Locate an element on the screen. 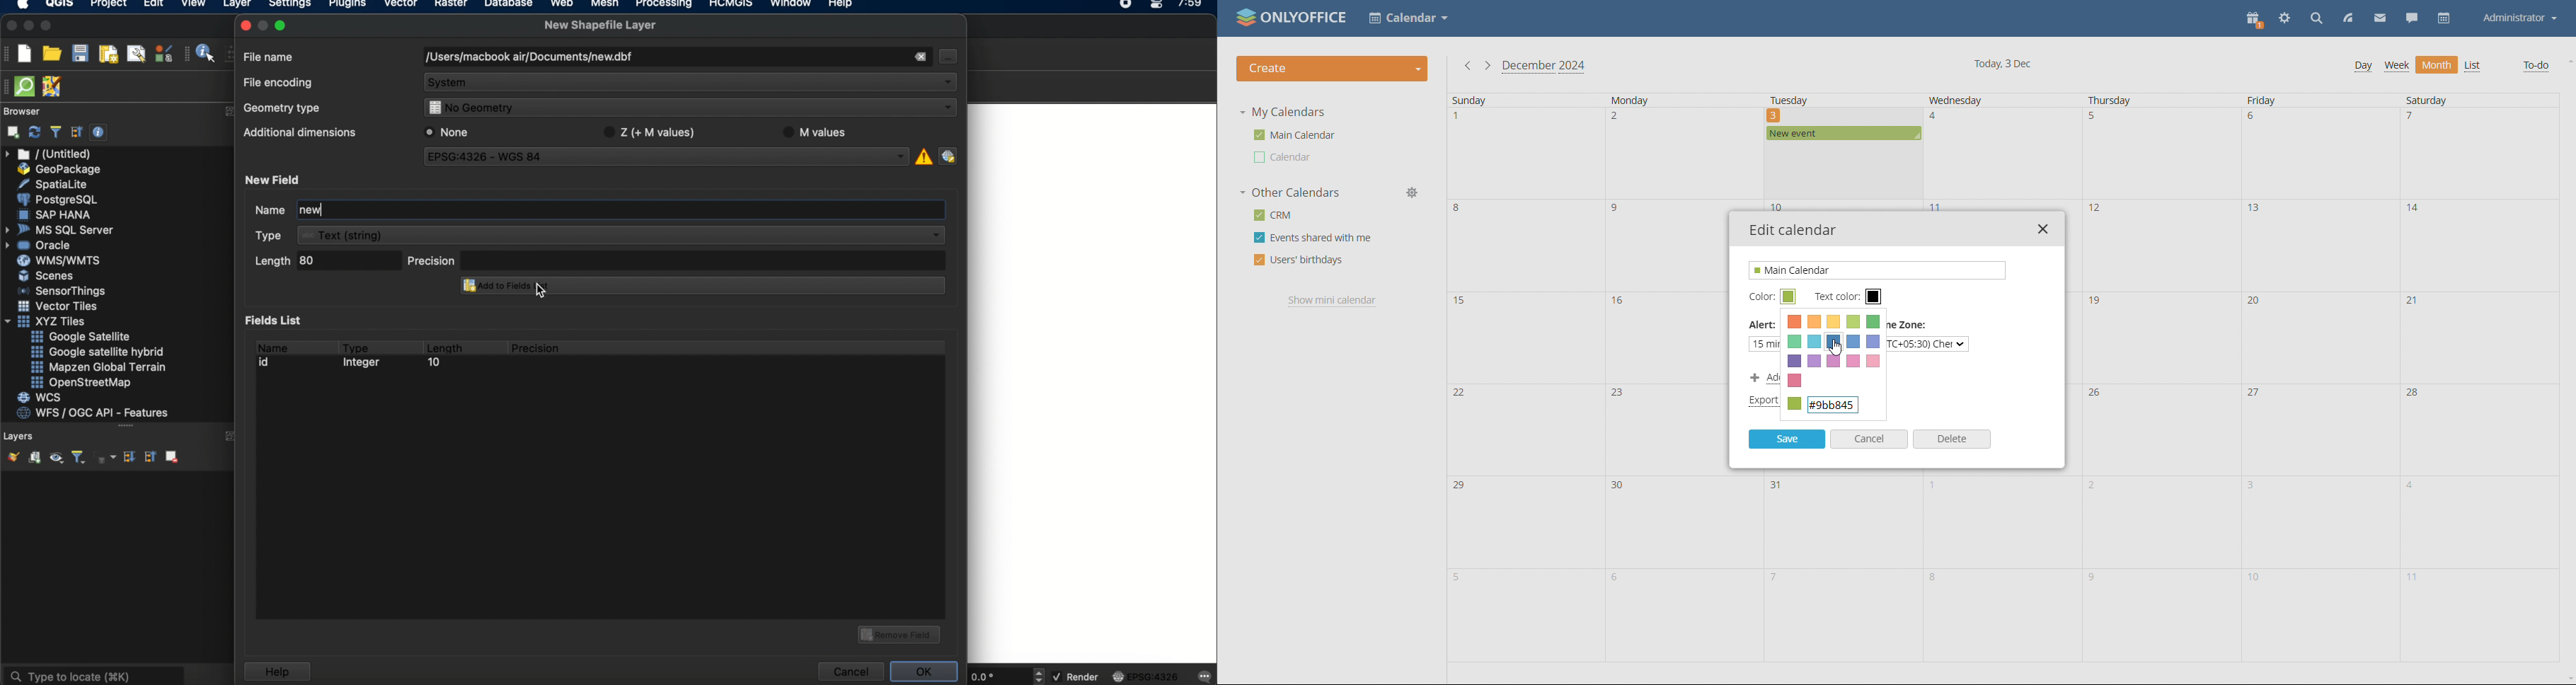 The width and height of the screenshot is (2576, 700). set color is located at coordinates (1788, 296).